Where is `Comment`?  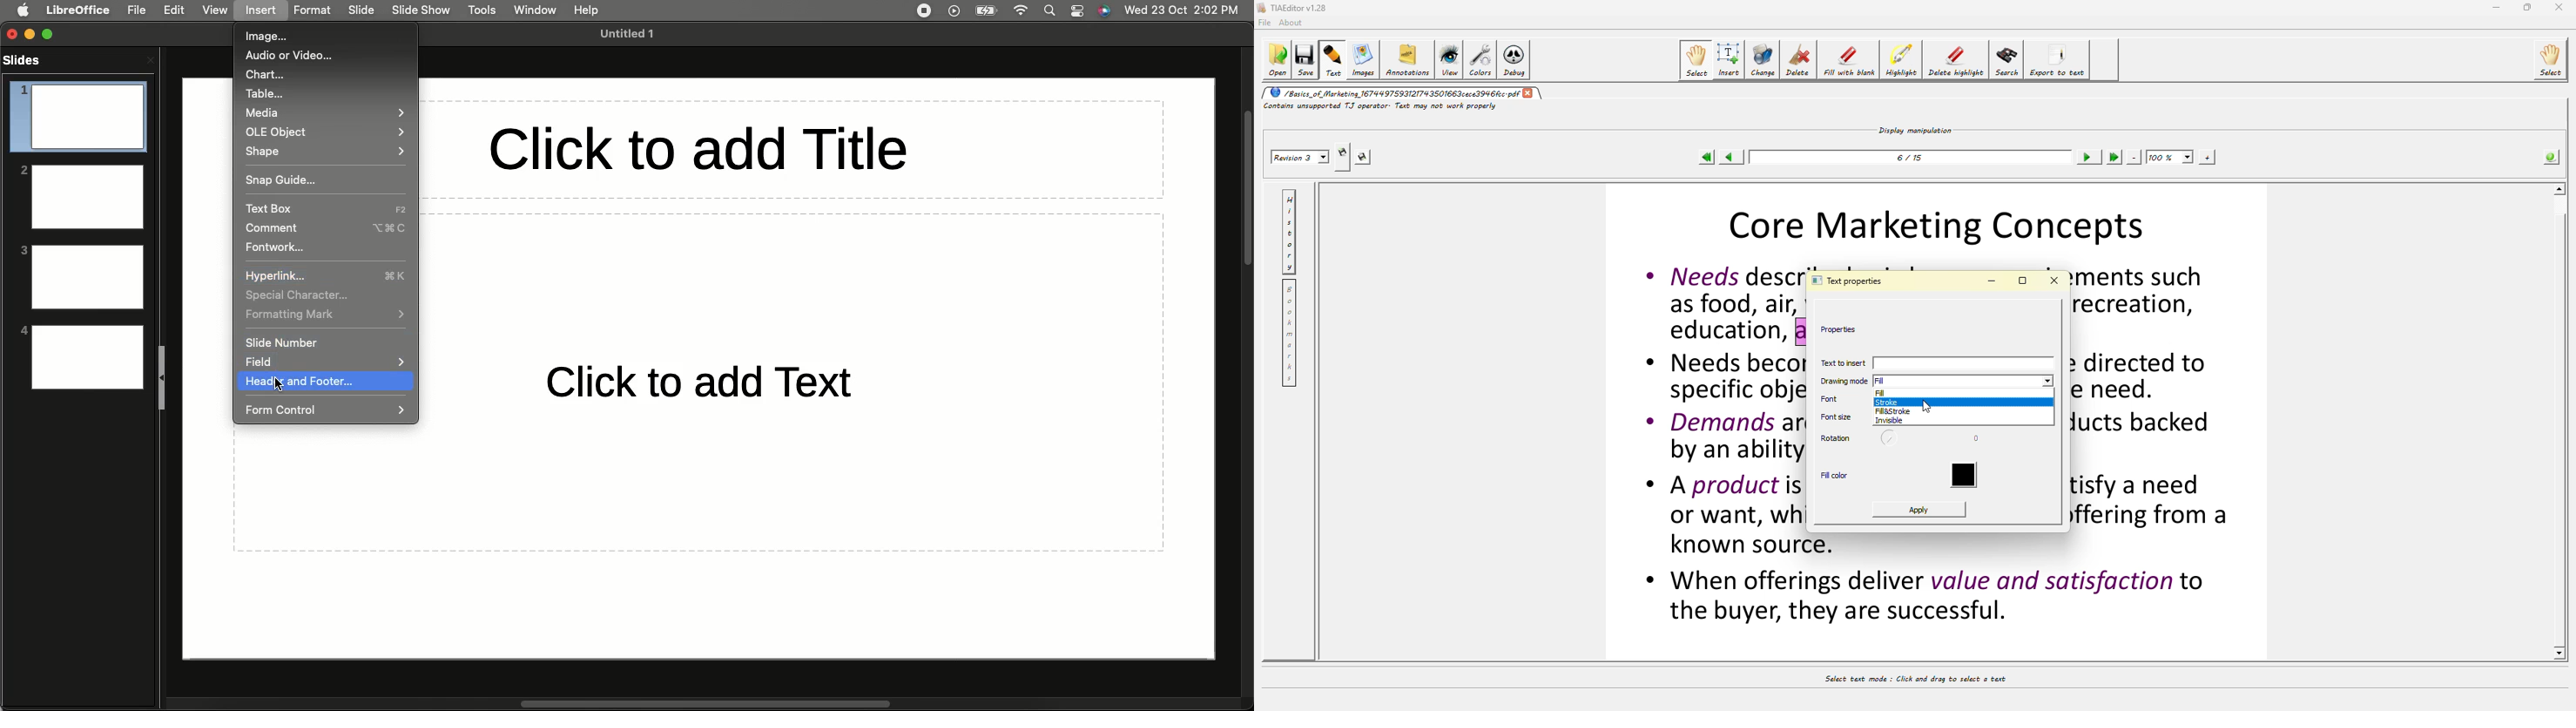
Comment is located at coordinates (328, 229).